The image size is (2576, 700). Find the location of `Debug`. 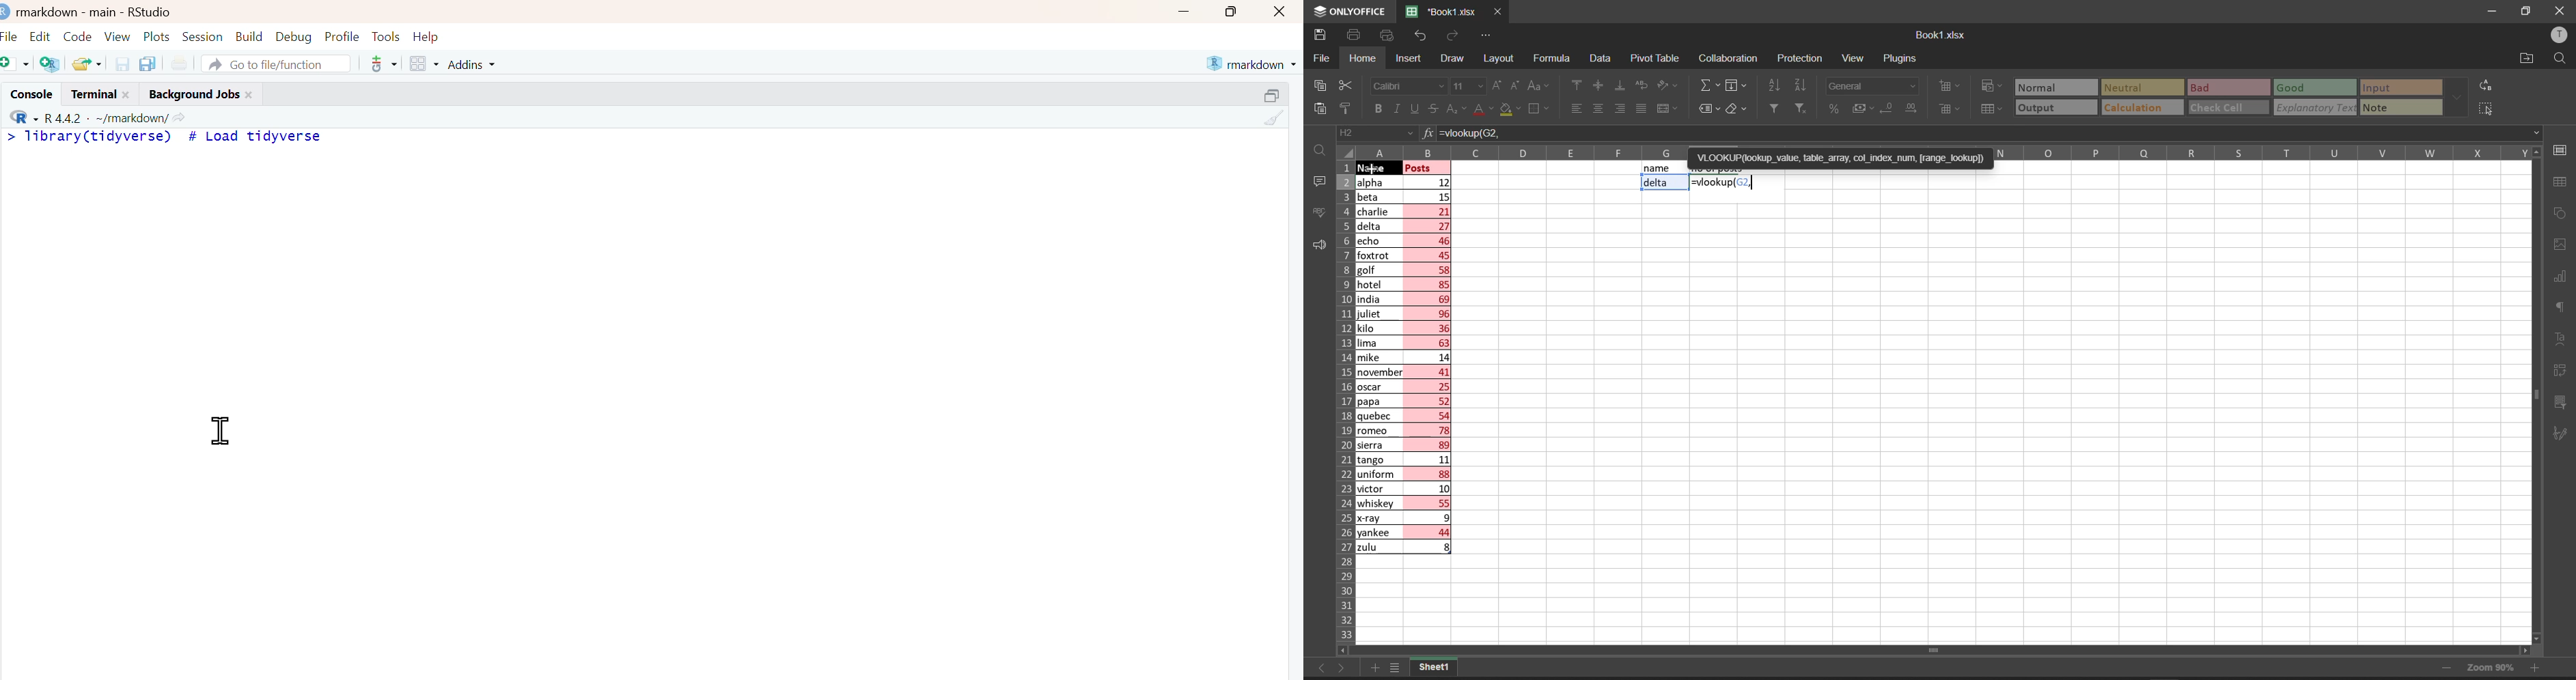

Debug is located at coordinates (294, 35).